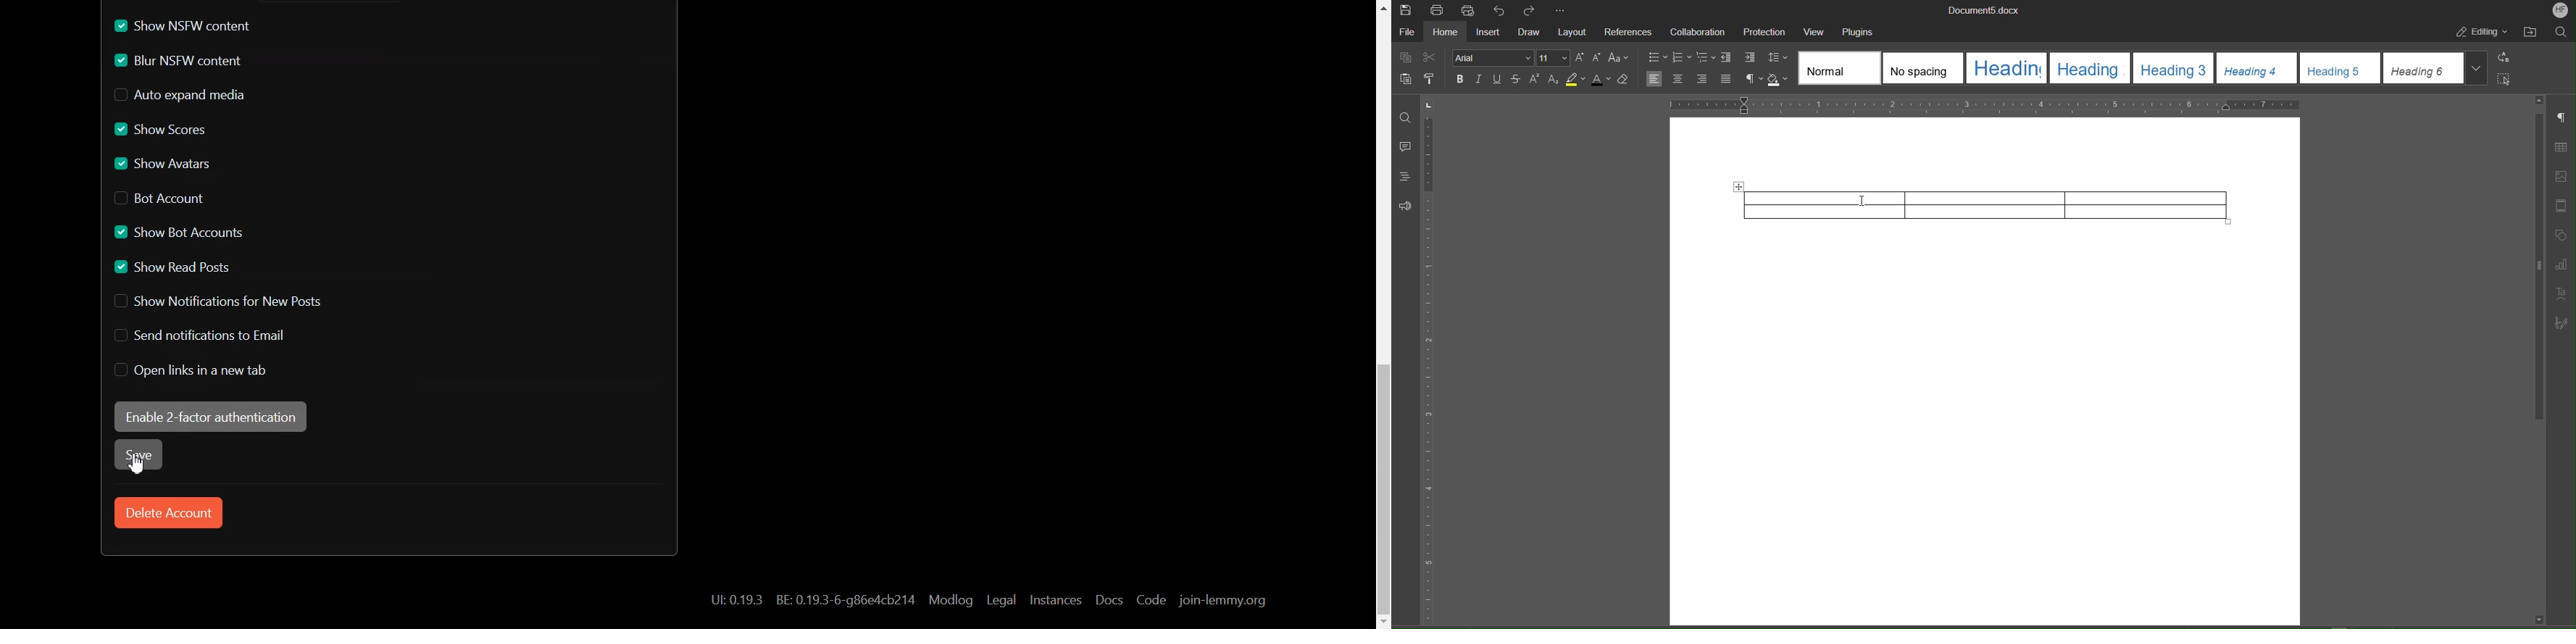 Image resolution: width=2576 pixels, height=644 pixels. Describe the element at coordinates (1502, 11) in the screenshot. I see `Undo` at that location.